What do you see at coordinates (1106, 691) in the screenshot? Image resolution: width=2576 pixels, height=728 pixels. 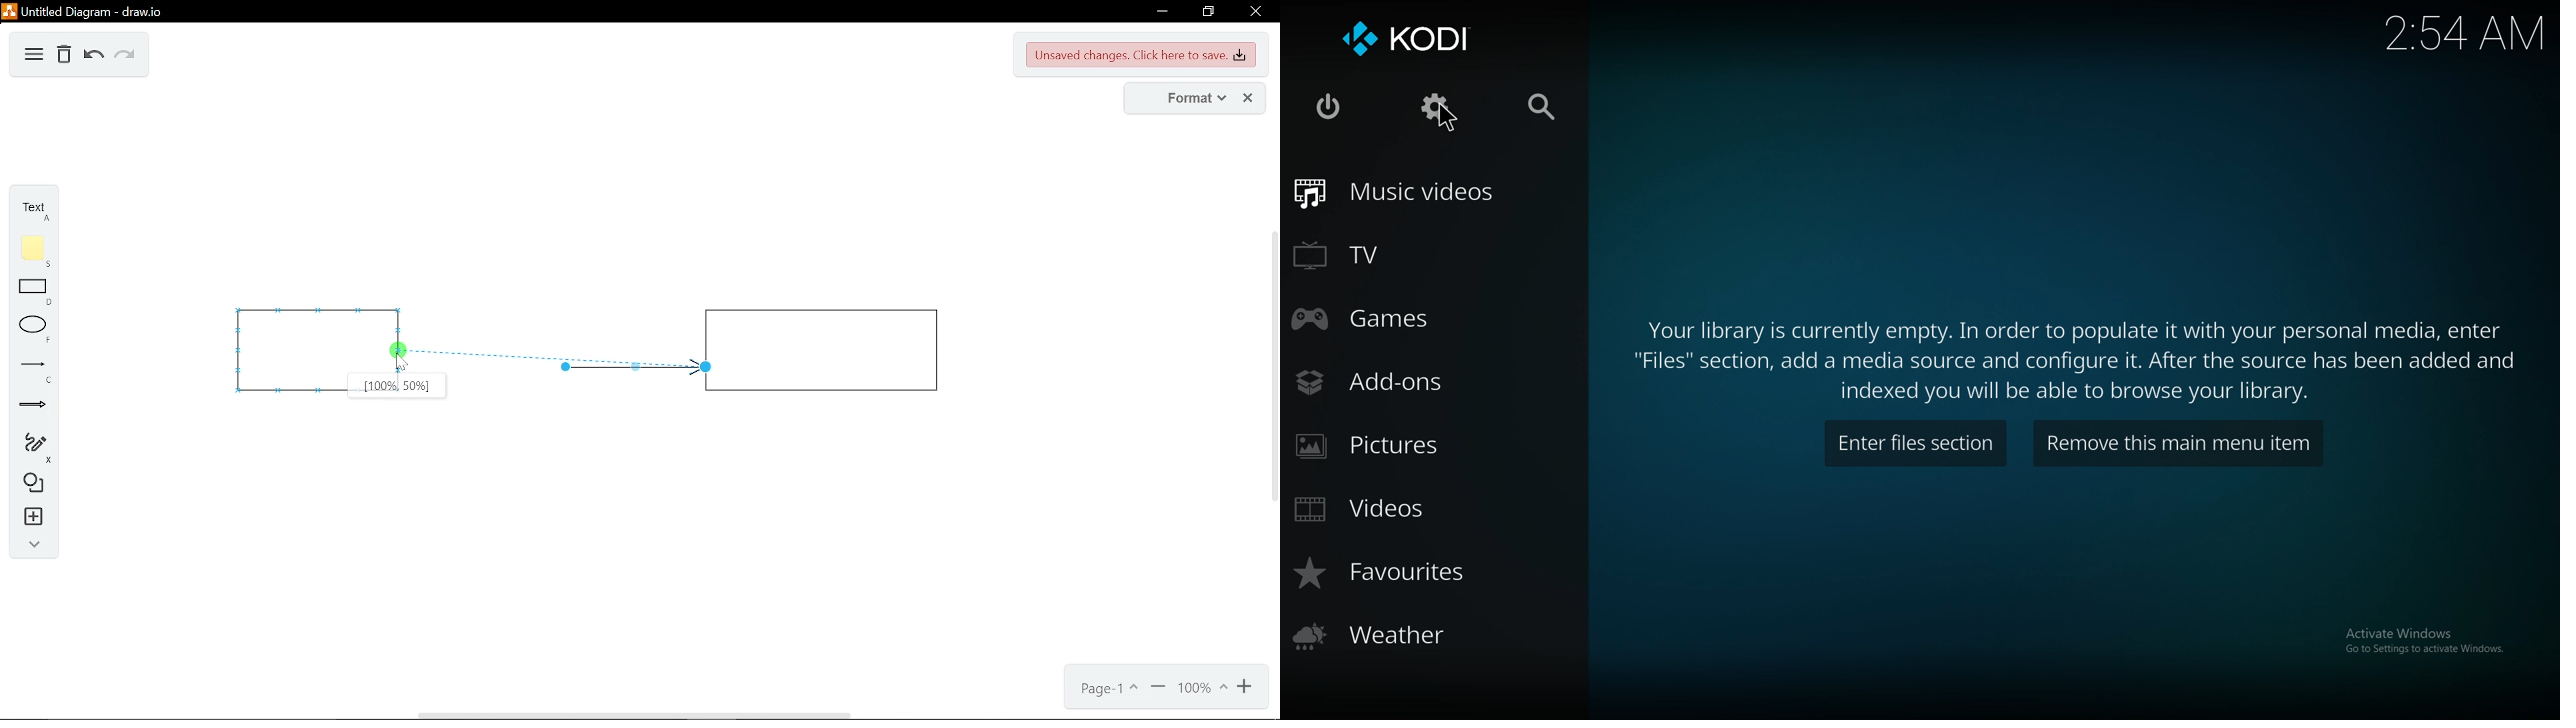 I see `current page` at bounding box center [1106, 691].